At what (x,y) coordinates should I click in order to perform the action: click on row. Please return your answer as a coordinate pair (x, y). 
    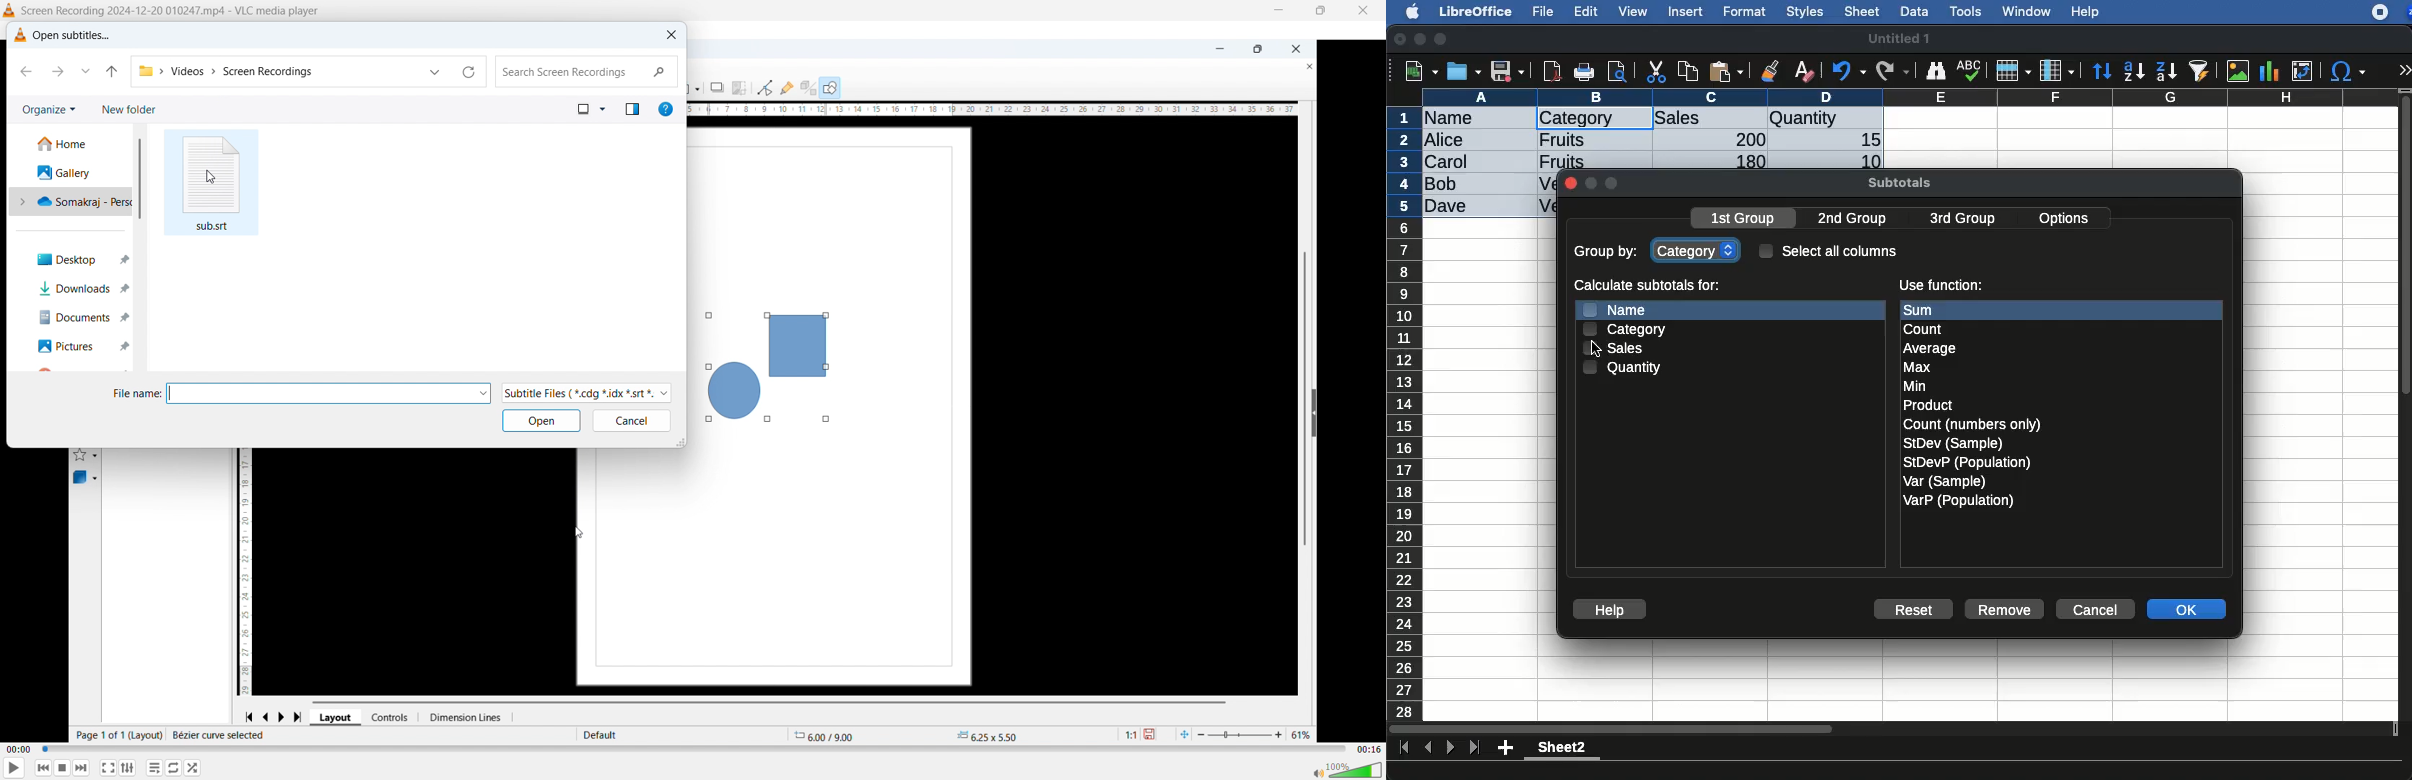
    Looking at the image, I should click on (1406, 413).